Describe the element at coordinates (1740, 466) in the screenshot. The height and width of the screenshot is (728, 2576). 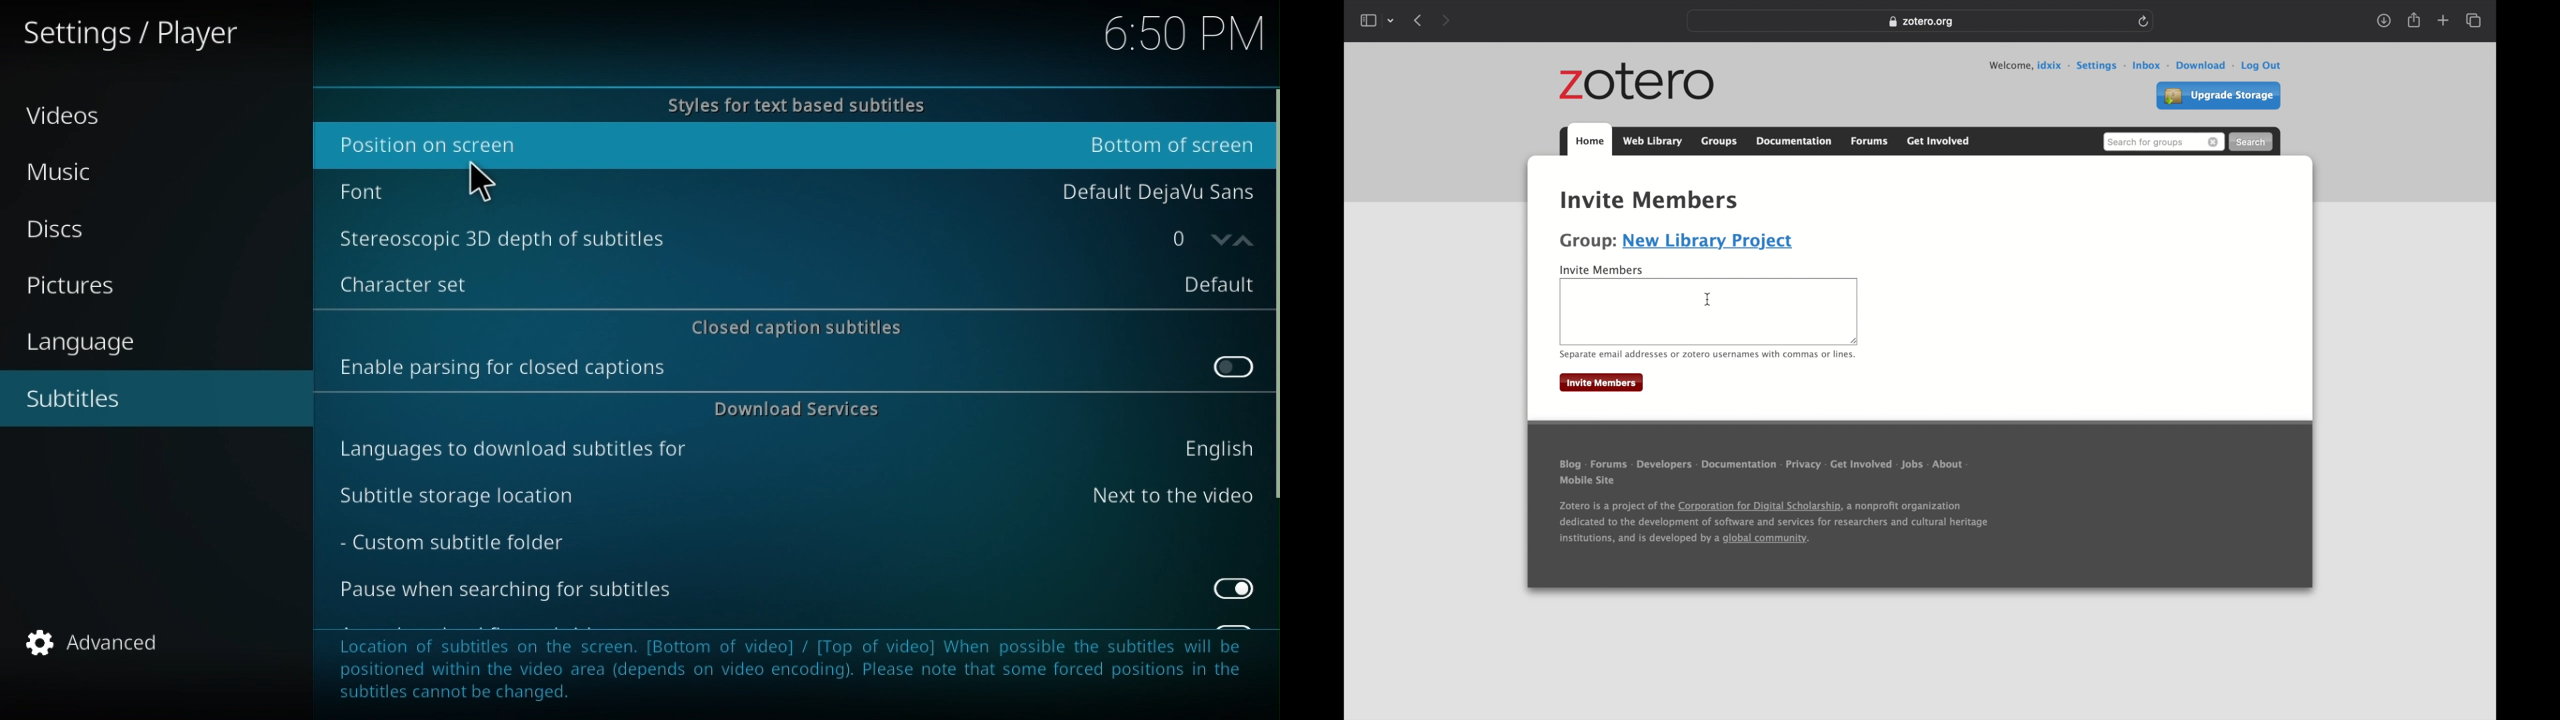
I see `documentation` at that location.